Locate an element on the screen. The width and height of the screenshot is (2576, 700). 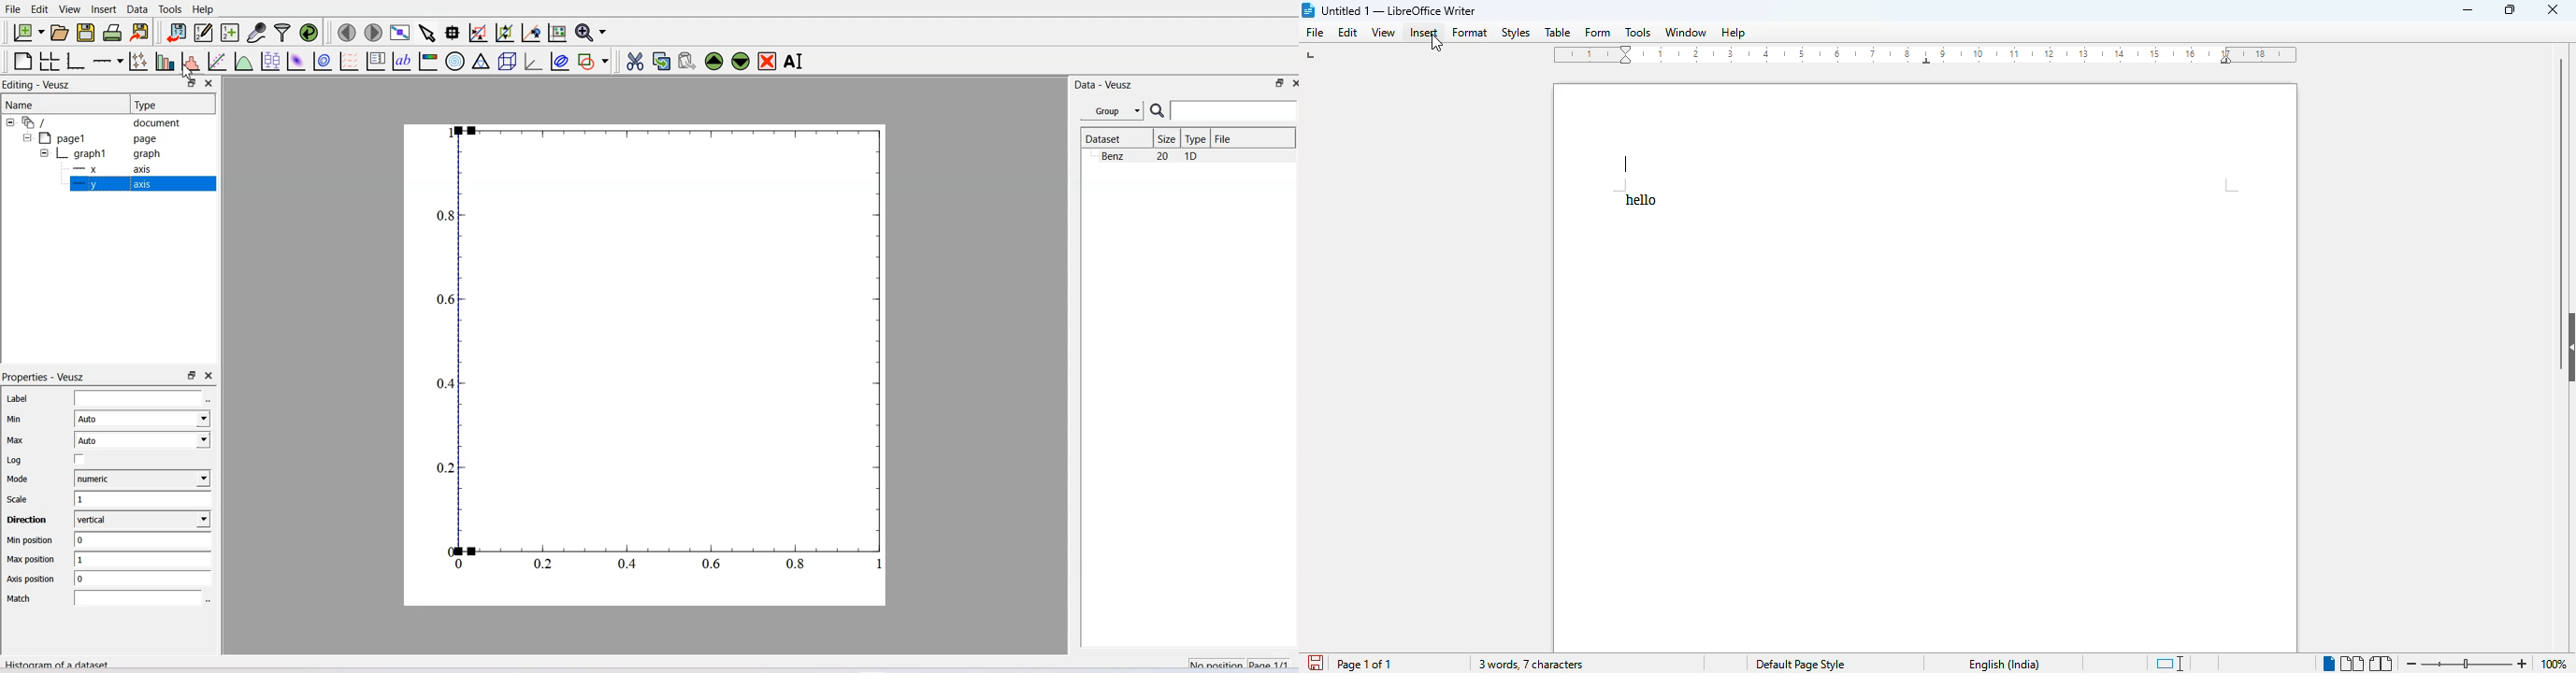
100% is located at coordinates (2553, 666).